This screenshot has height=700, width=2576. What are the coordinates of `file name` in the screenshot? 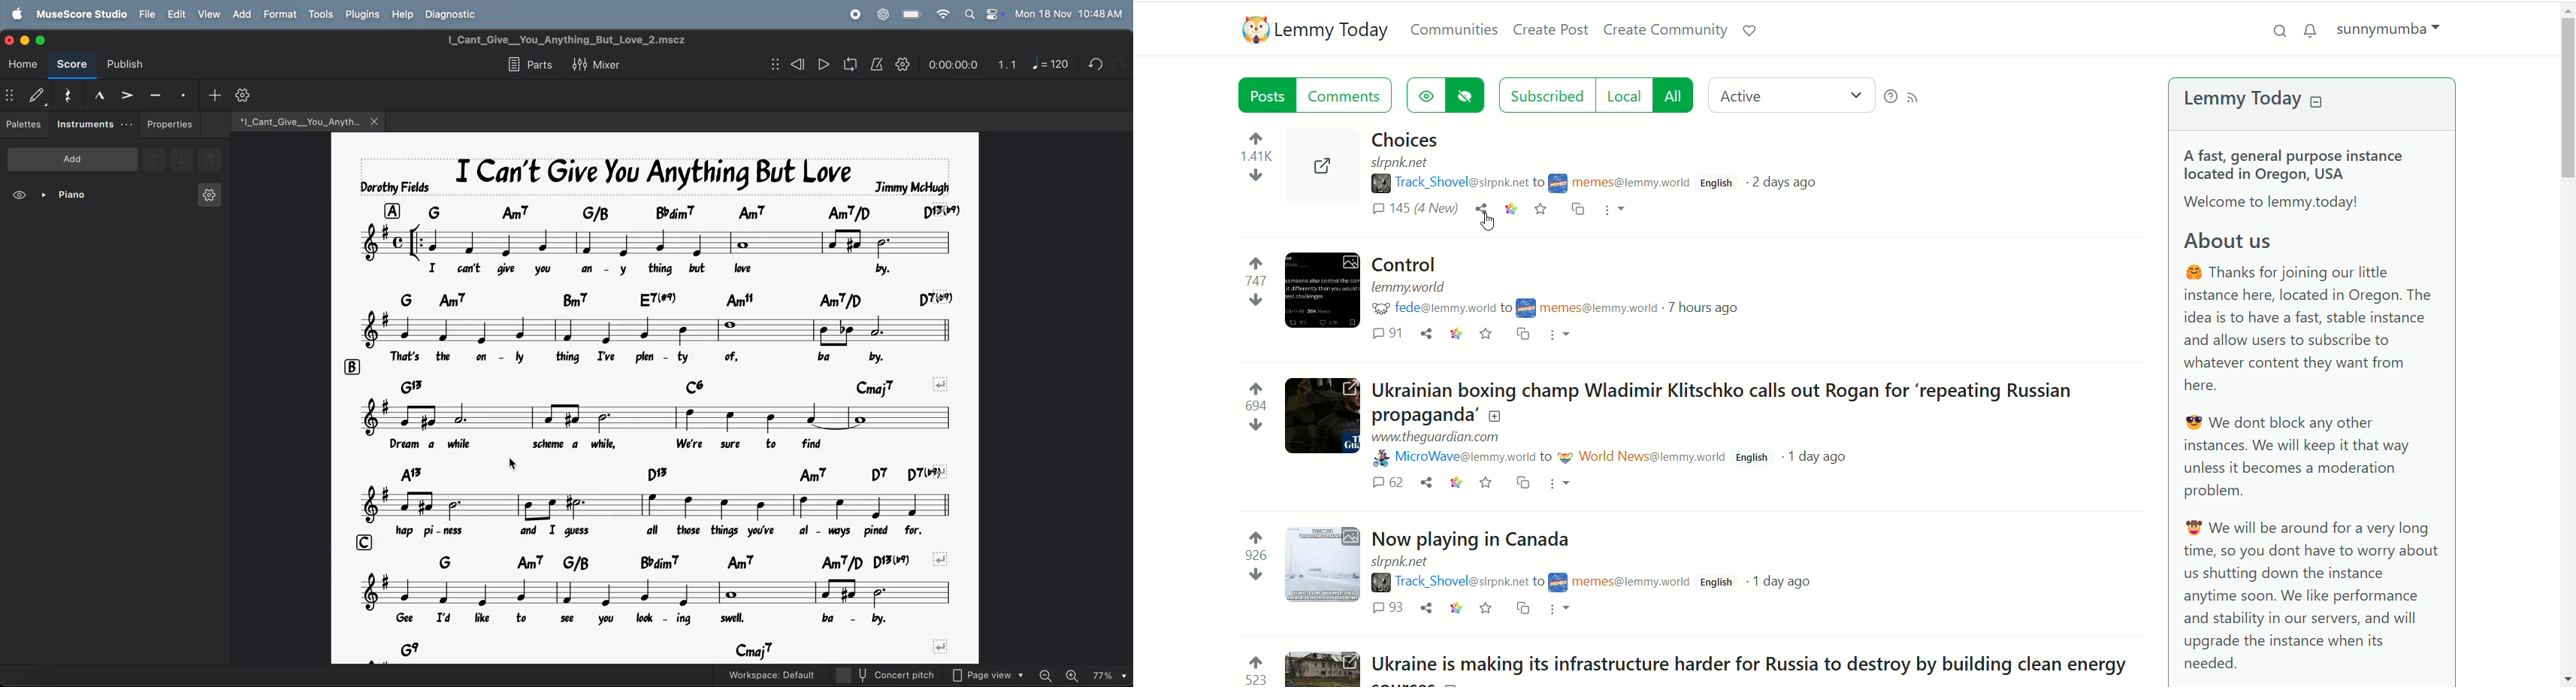 It's located at (294, 120).